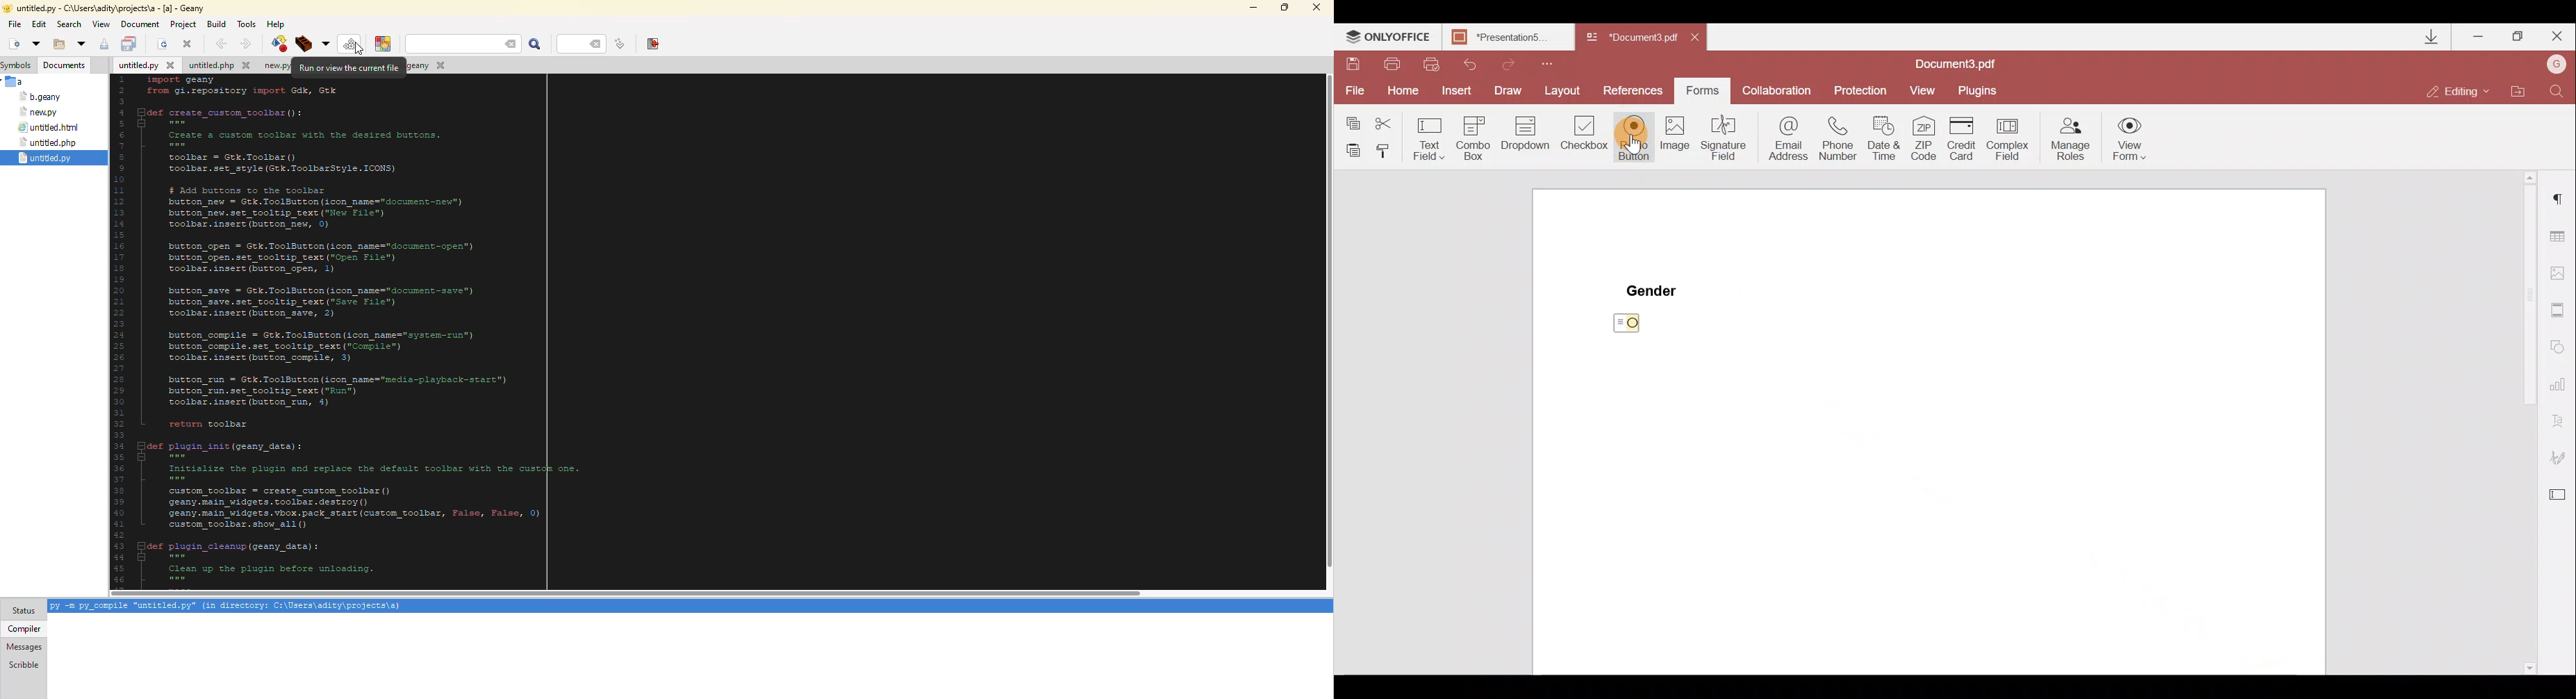 Image resolution: width=2576 pixels, height=700 pixels. Describe the element at coordinates (2067, 139) in the screenshot. I see `Manage roles` at that location.